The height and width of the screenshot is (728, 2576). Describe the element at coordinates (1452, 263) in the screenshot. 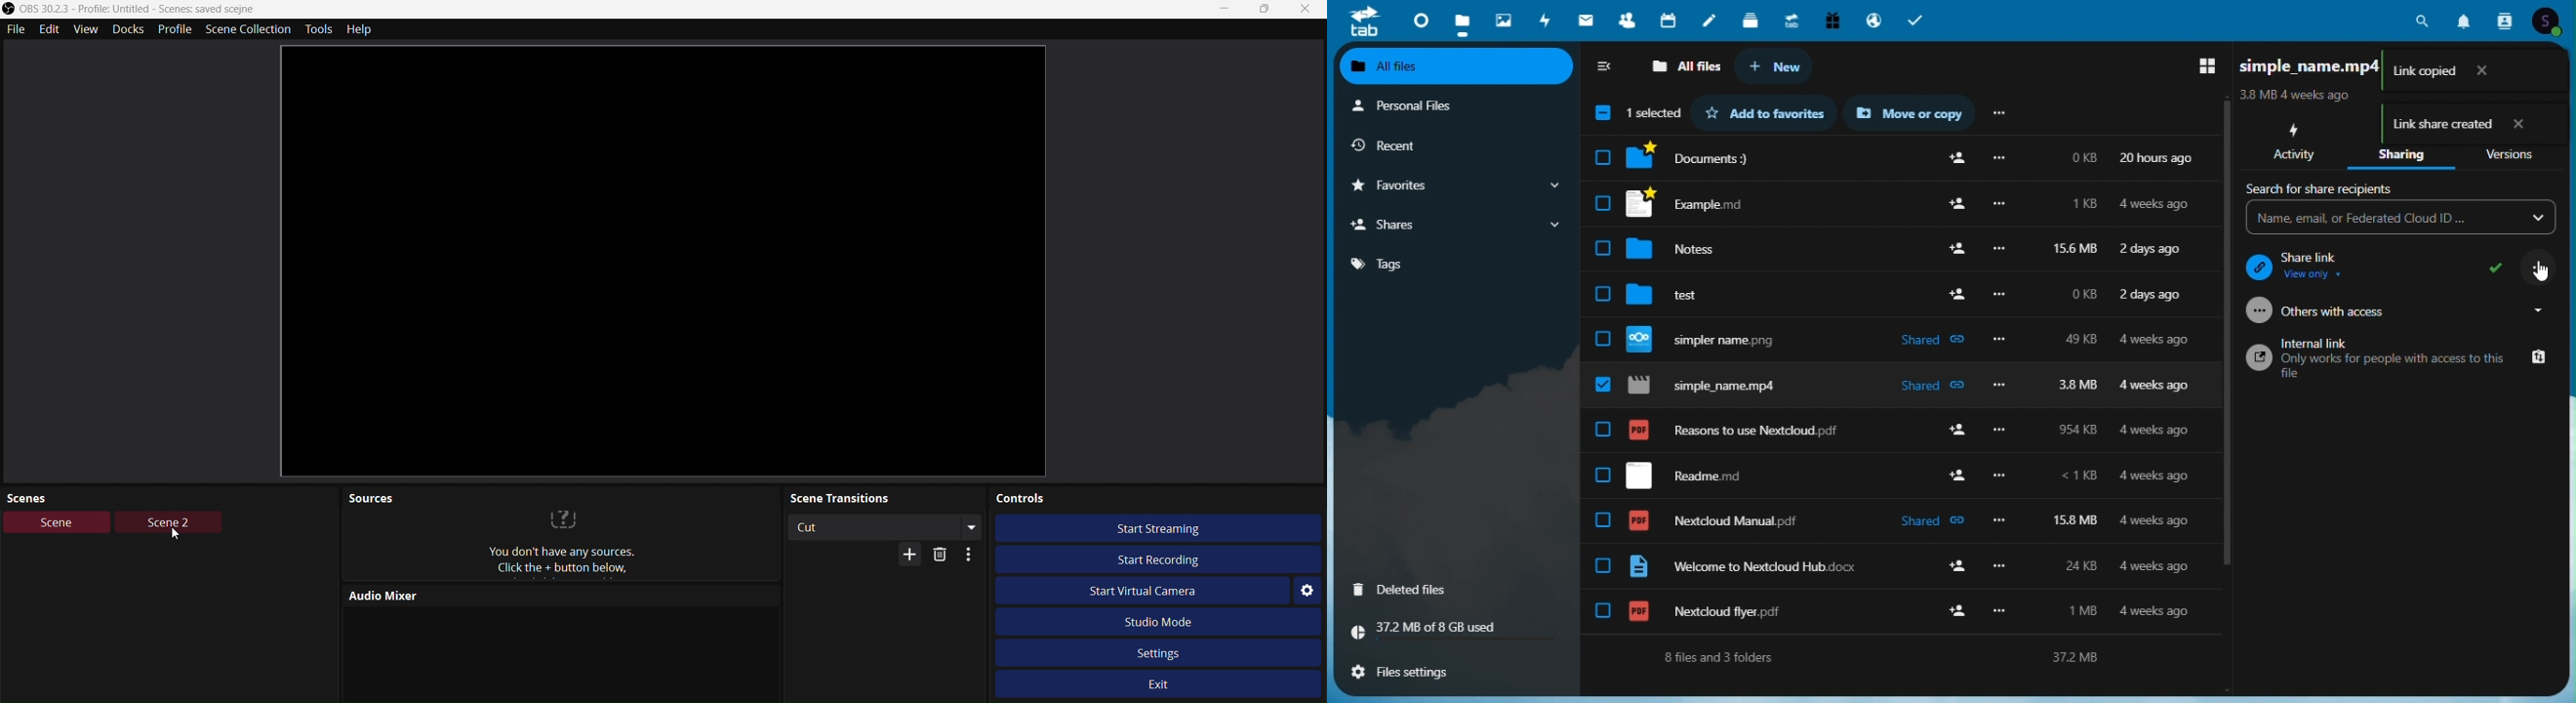

I see `Tags` at that location.